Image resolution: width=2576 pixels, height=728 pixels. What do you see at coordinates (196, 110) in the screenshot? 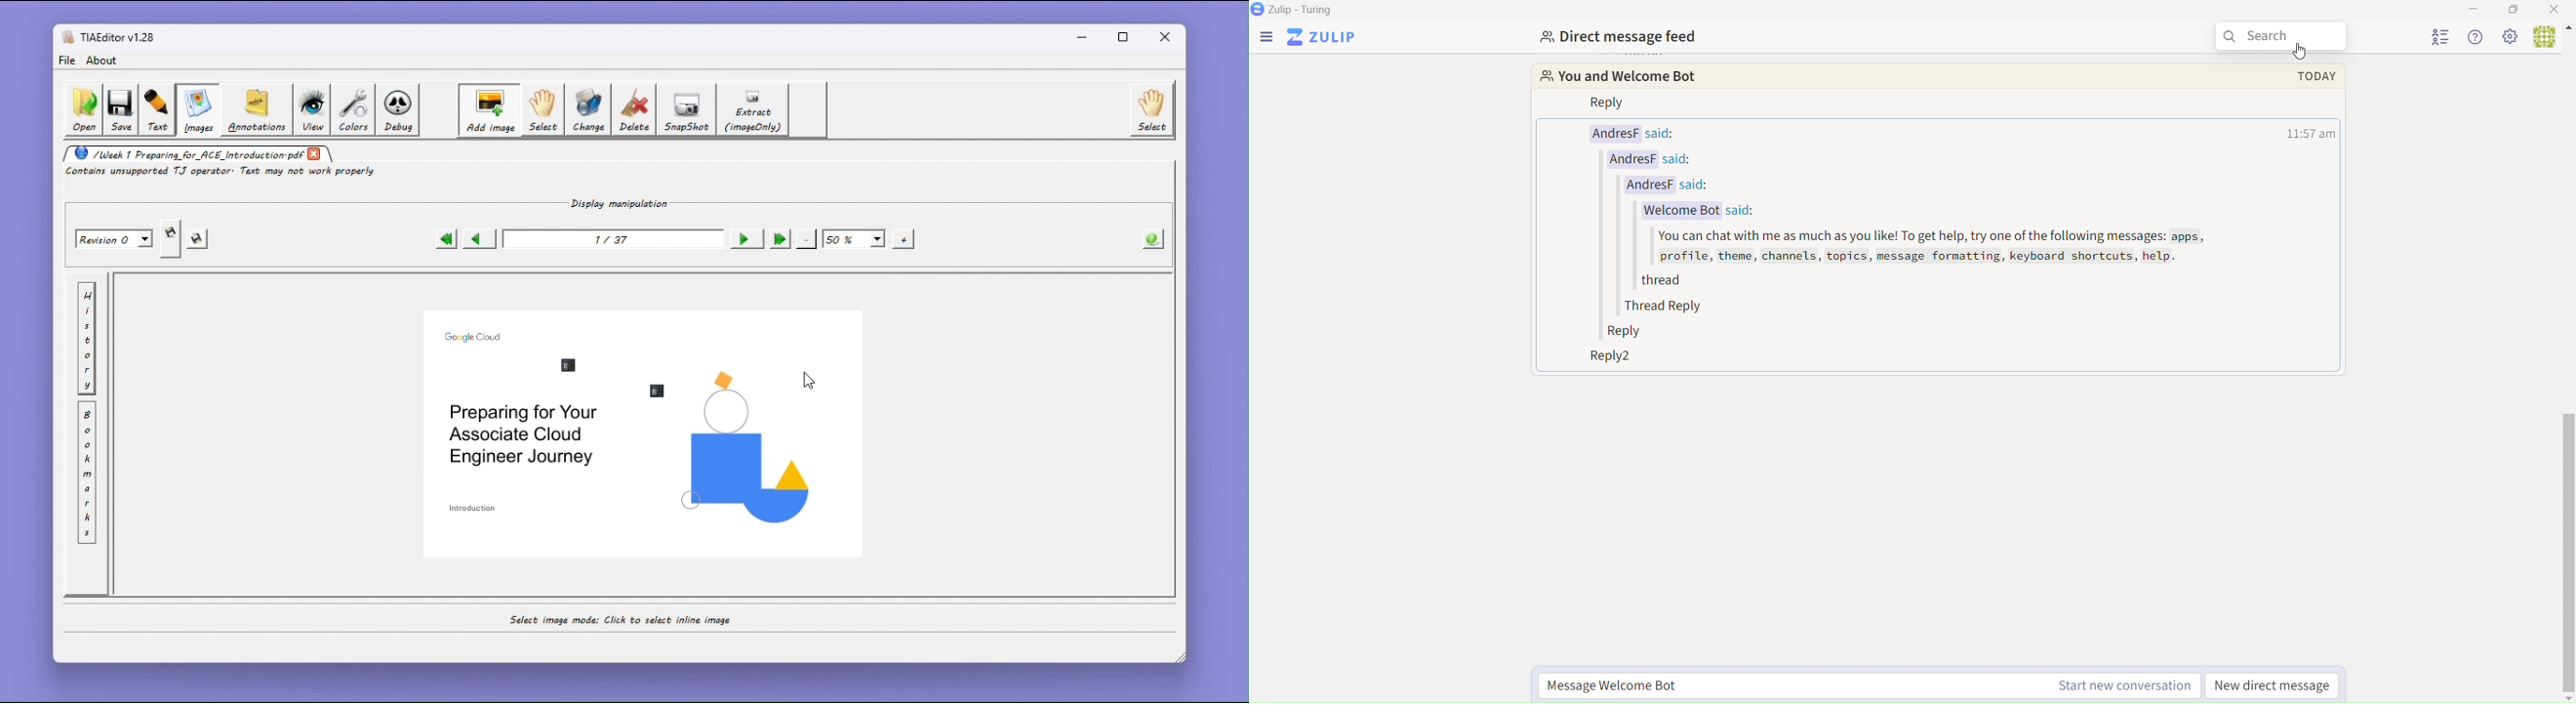
I see `Images` at bounding box center [196, 110].